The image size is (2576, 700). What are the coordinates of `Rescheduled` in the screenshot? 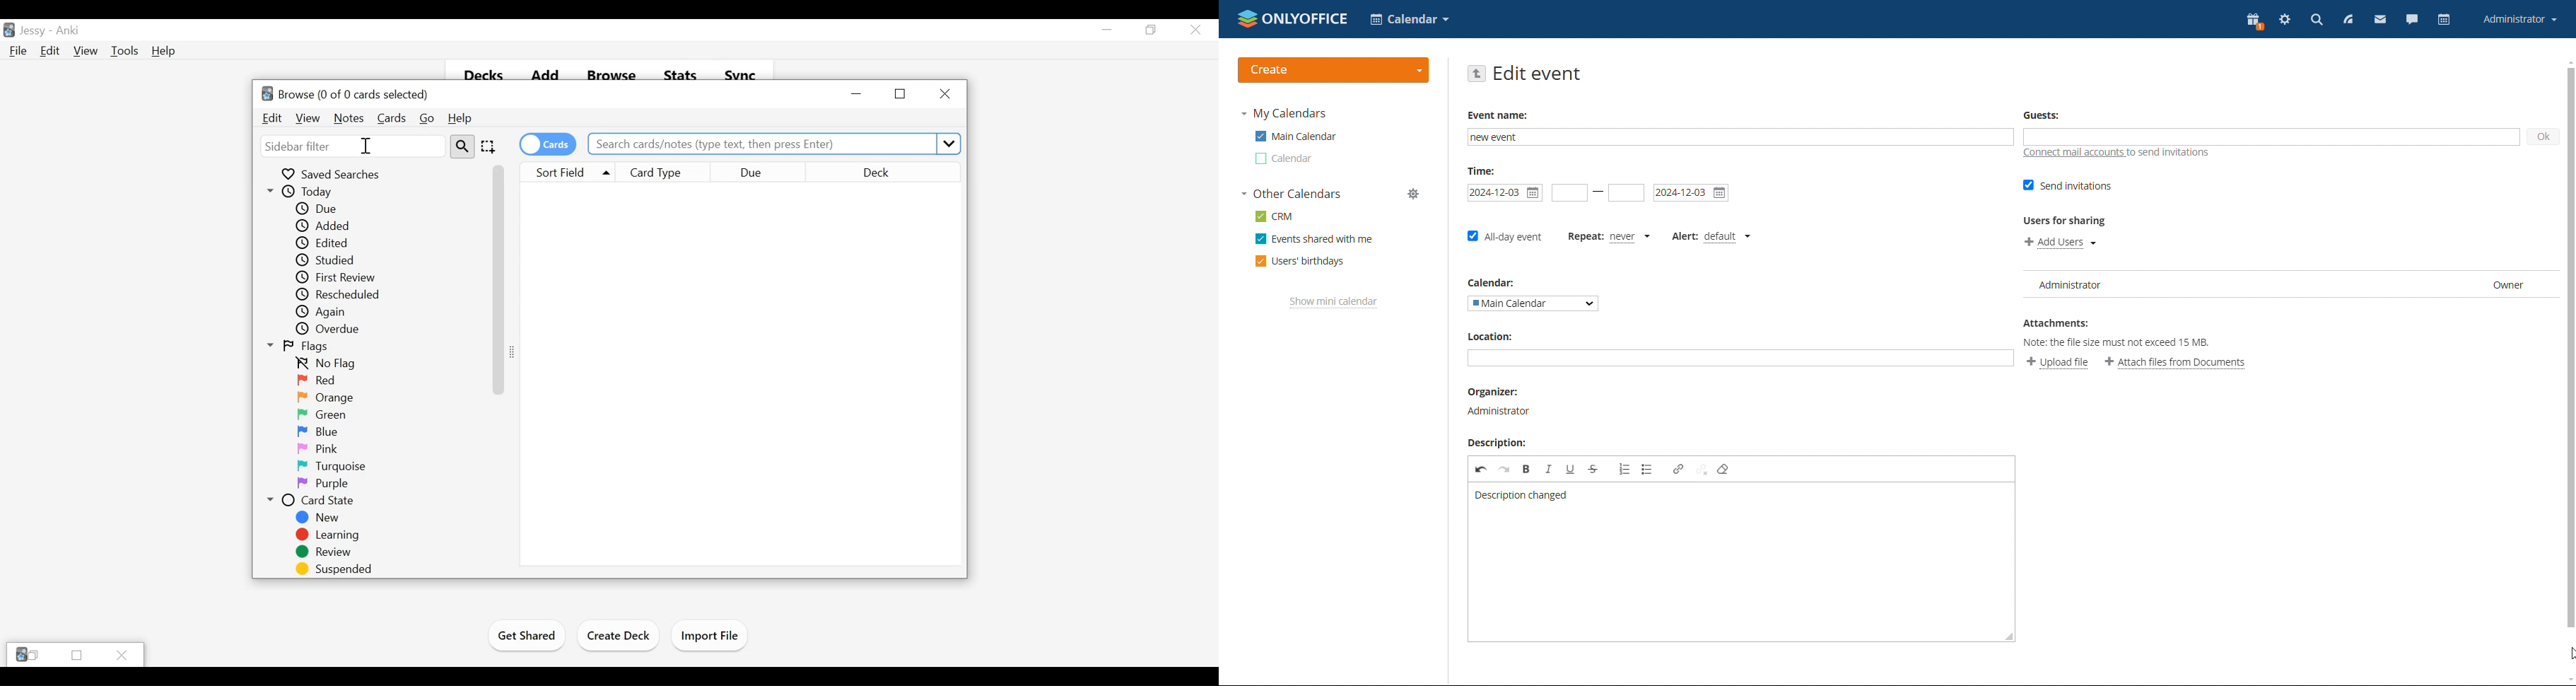 It's located at (340, 295).